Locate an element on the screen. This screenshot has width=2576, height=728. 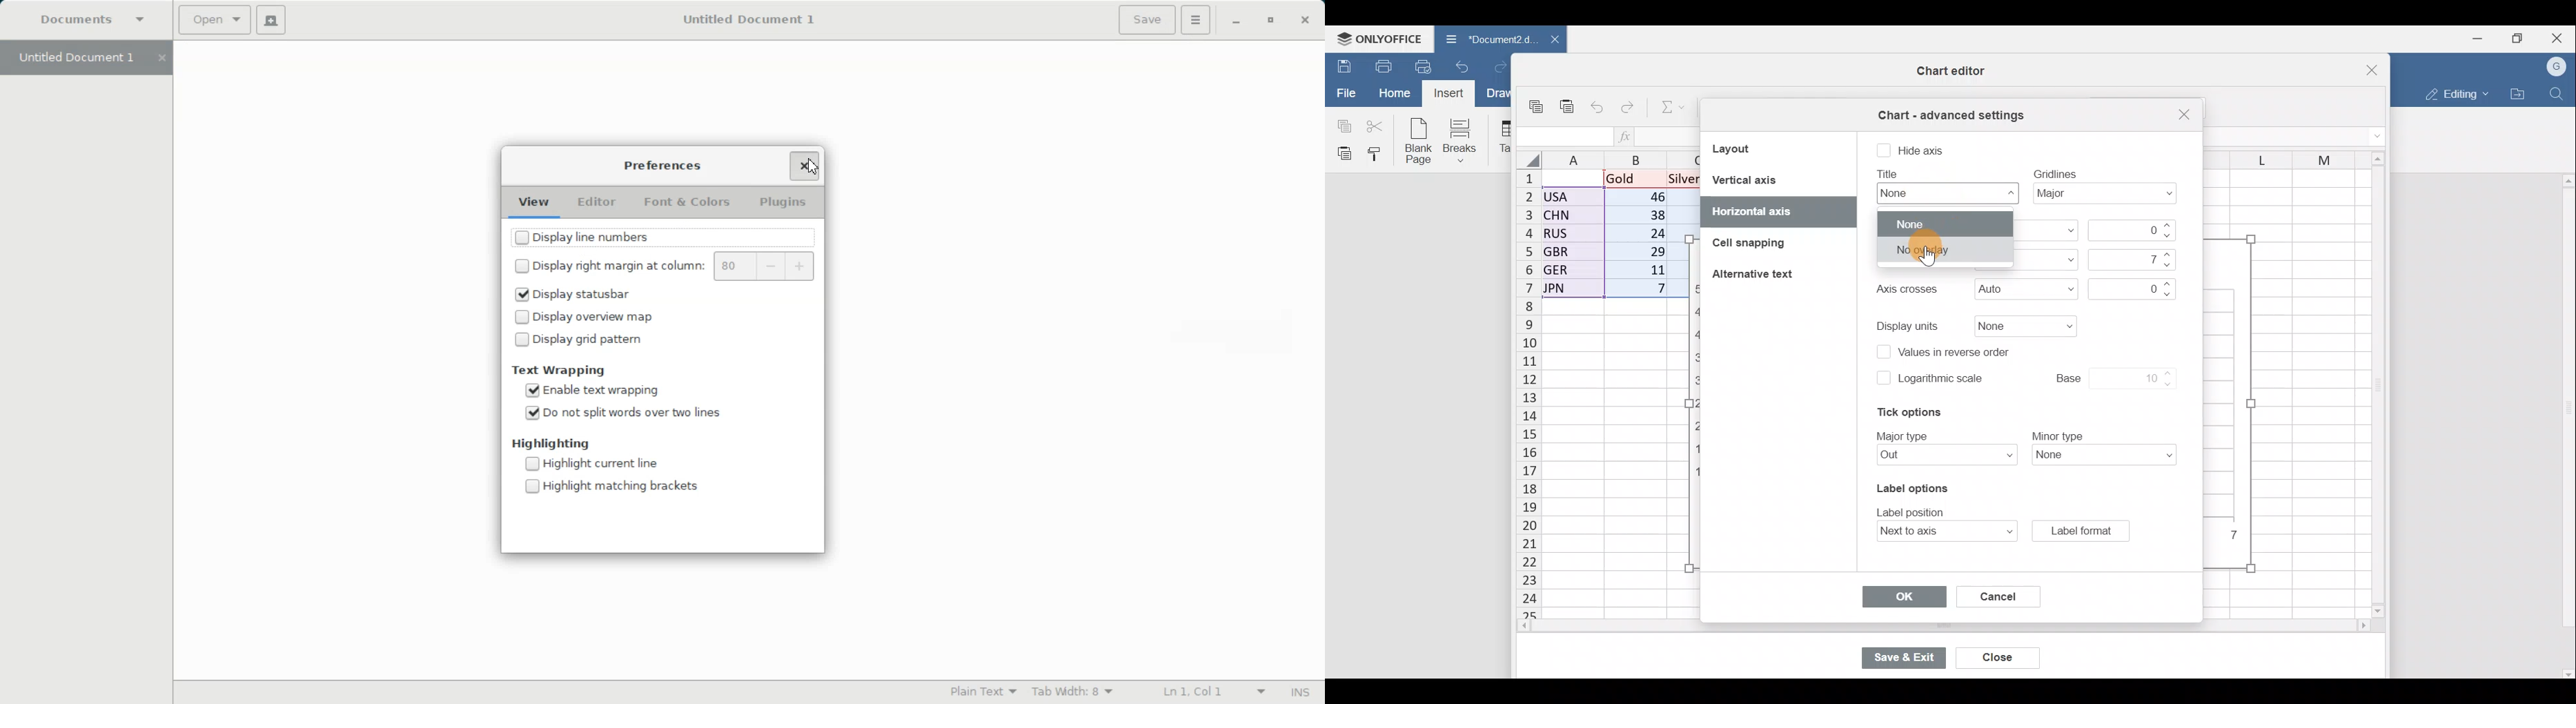
OK is located at coordinates (1902, 597).